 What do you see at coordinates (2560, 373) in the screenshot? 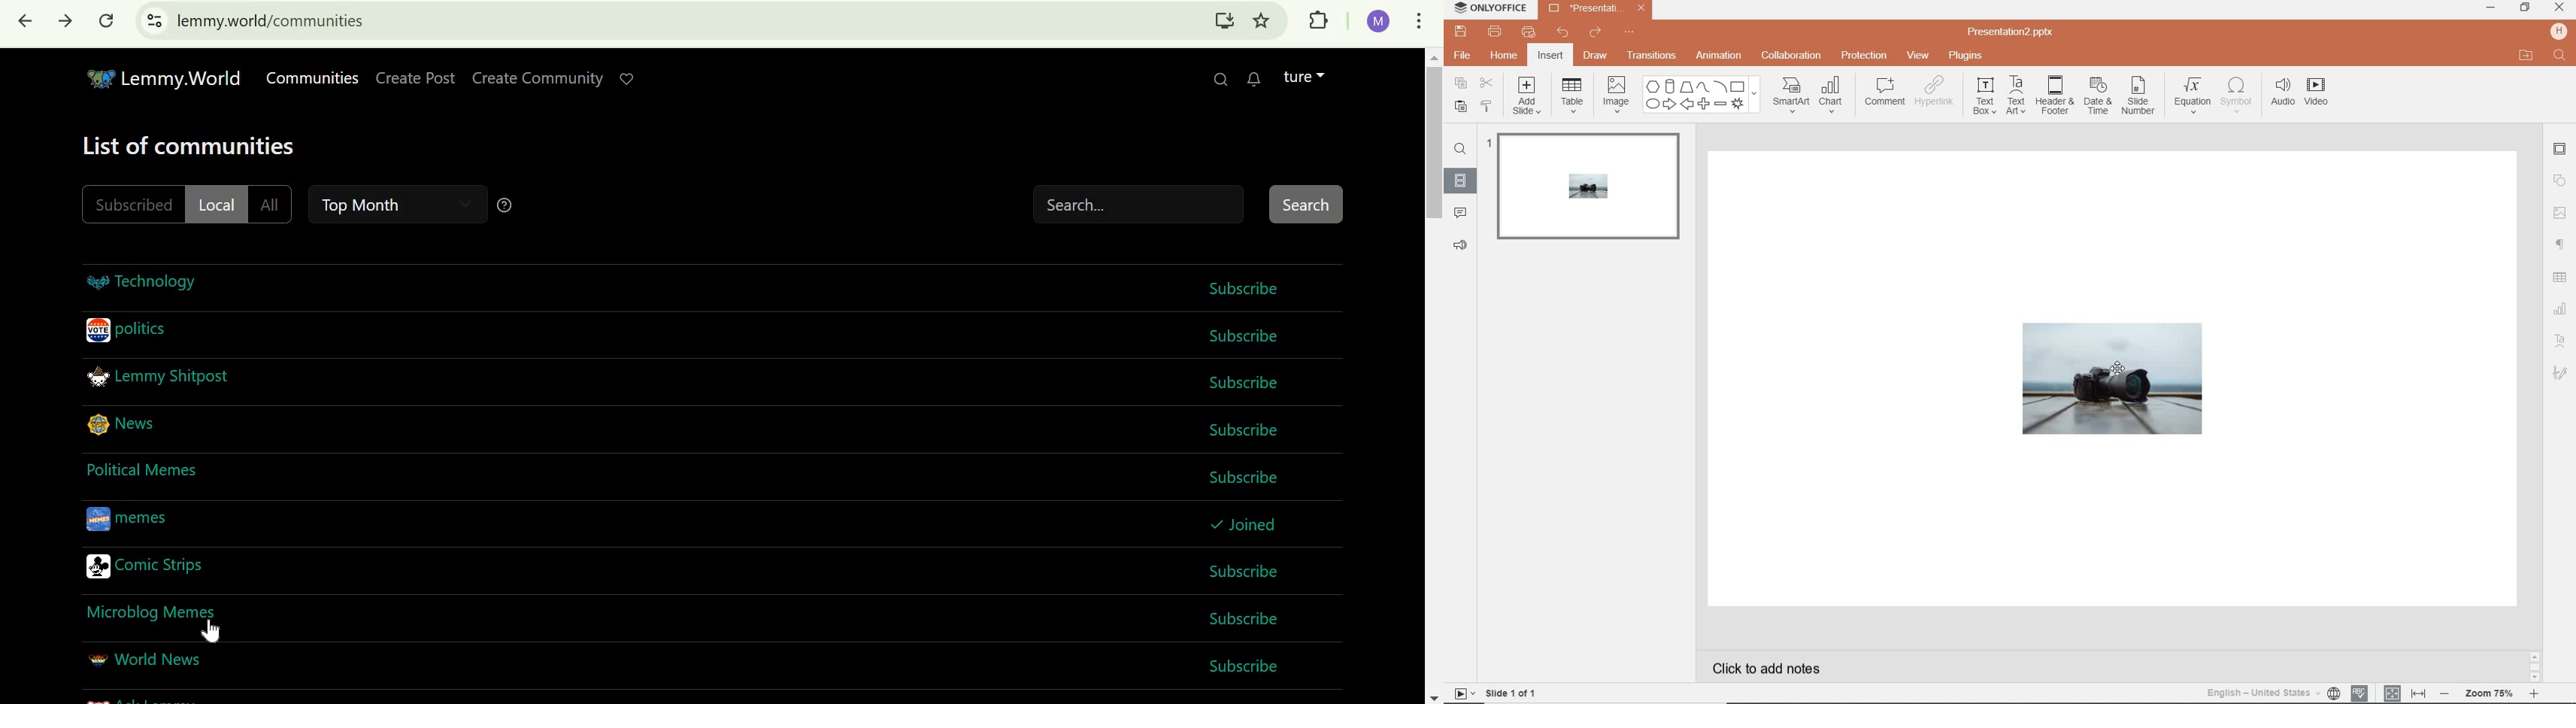
I see `signature` at bounding box center [2560, 373].